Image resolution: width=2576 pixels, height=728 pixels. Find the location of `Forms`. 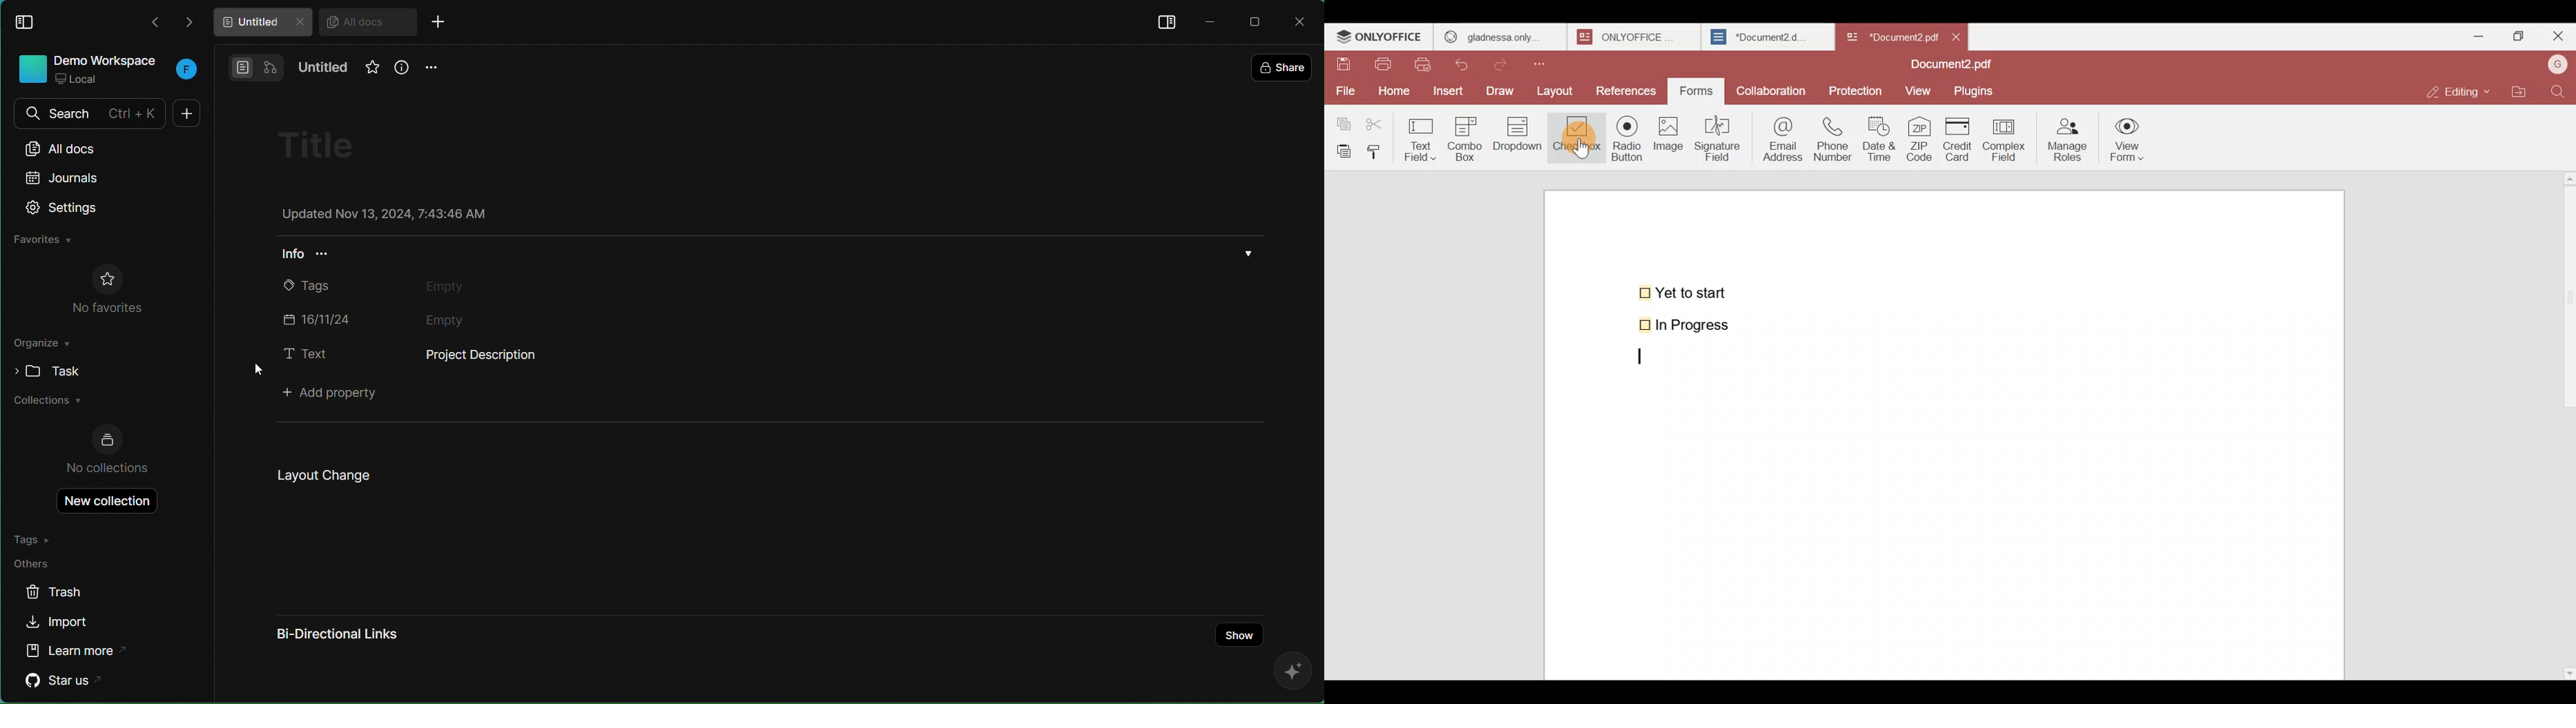

Forms is located at coordinates (1697, 89).